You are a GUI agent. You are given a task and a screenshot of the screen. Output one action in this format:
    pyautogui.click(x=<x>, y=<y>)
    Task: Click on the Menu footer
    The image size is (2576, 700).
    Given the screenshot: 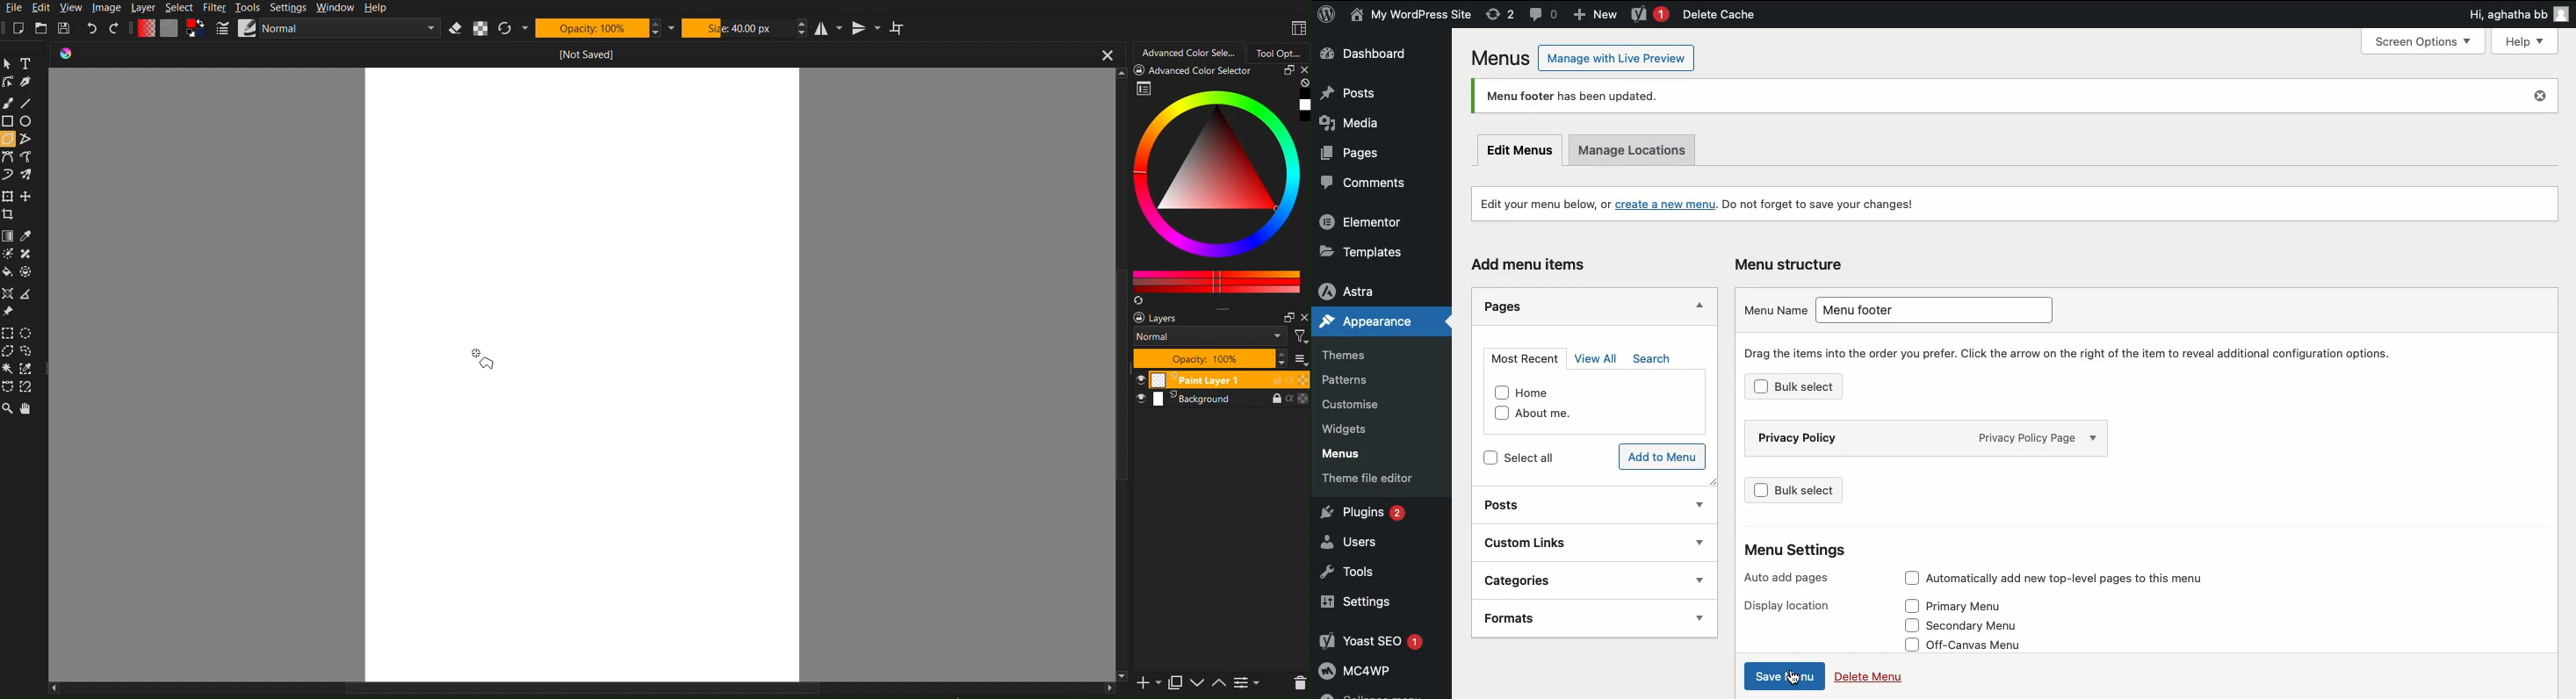 What is the action you would take?
    pyautogui.click(x=1933, y=312)
    